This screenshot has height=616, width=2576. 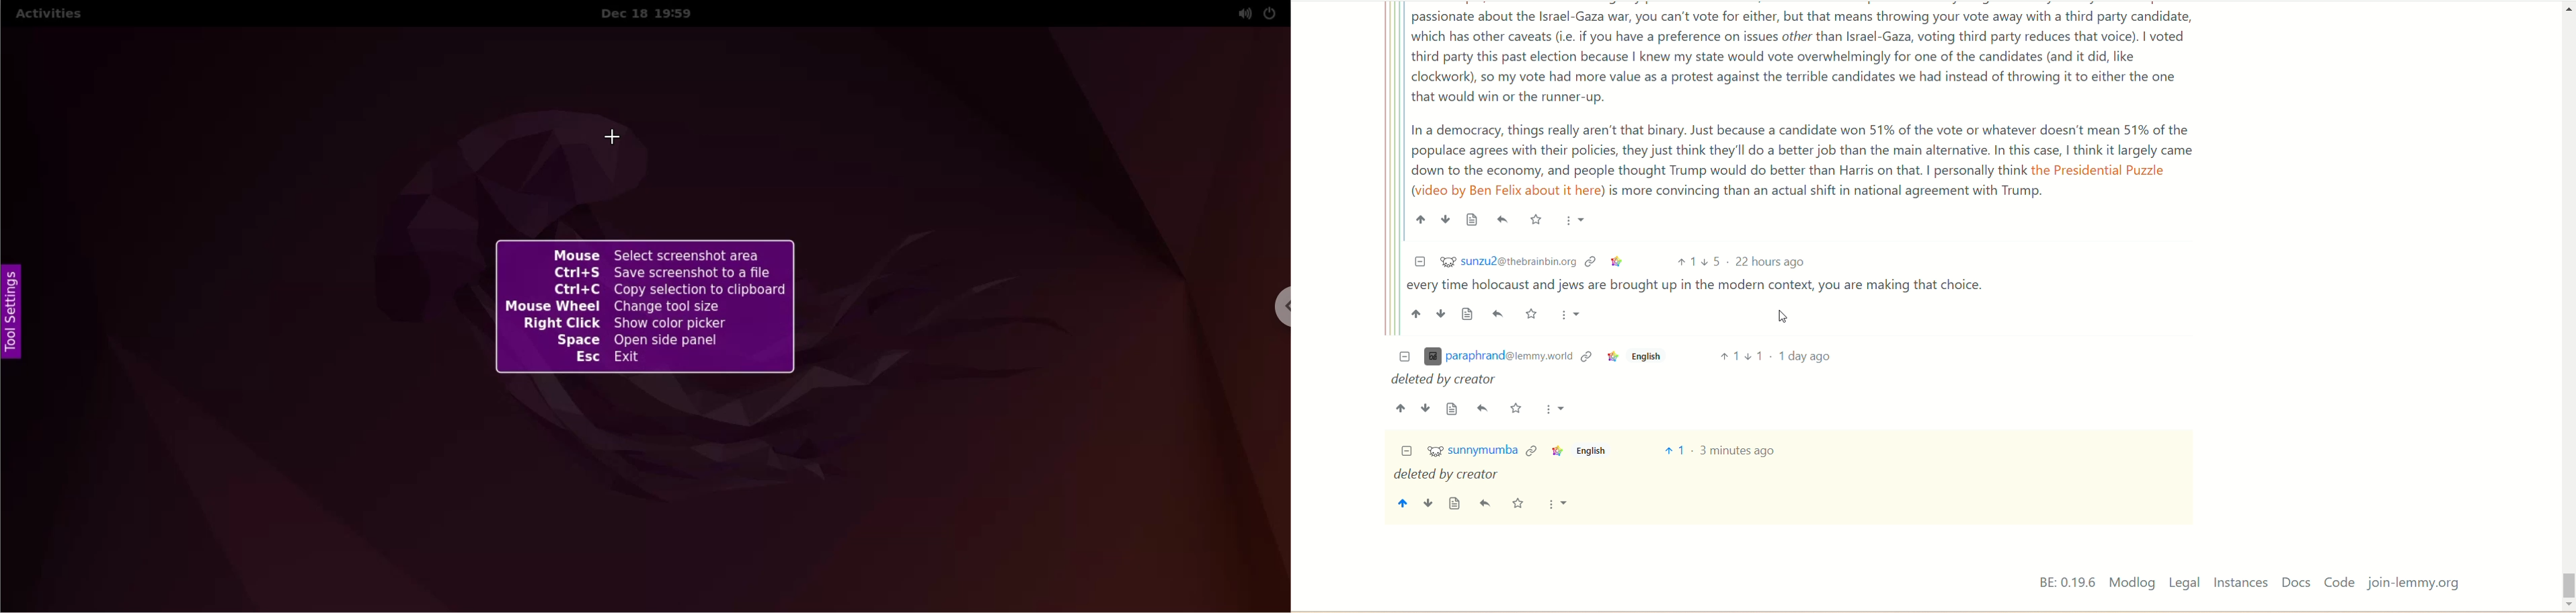 I want to click on Downvote, so click(x=1445, y=219).